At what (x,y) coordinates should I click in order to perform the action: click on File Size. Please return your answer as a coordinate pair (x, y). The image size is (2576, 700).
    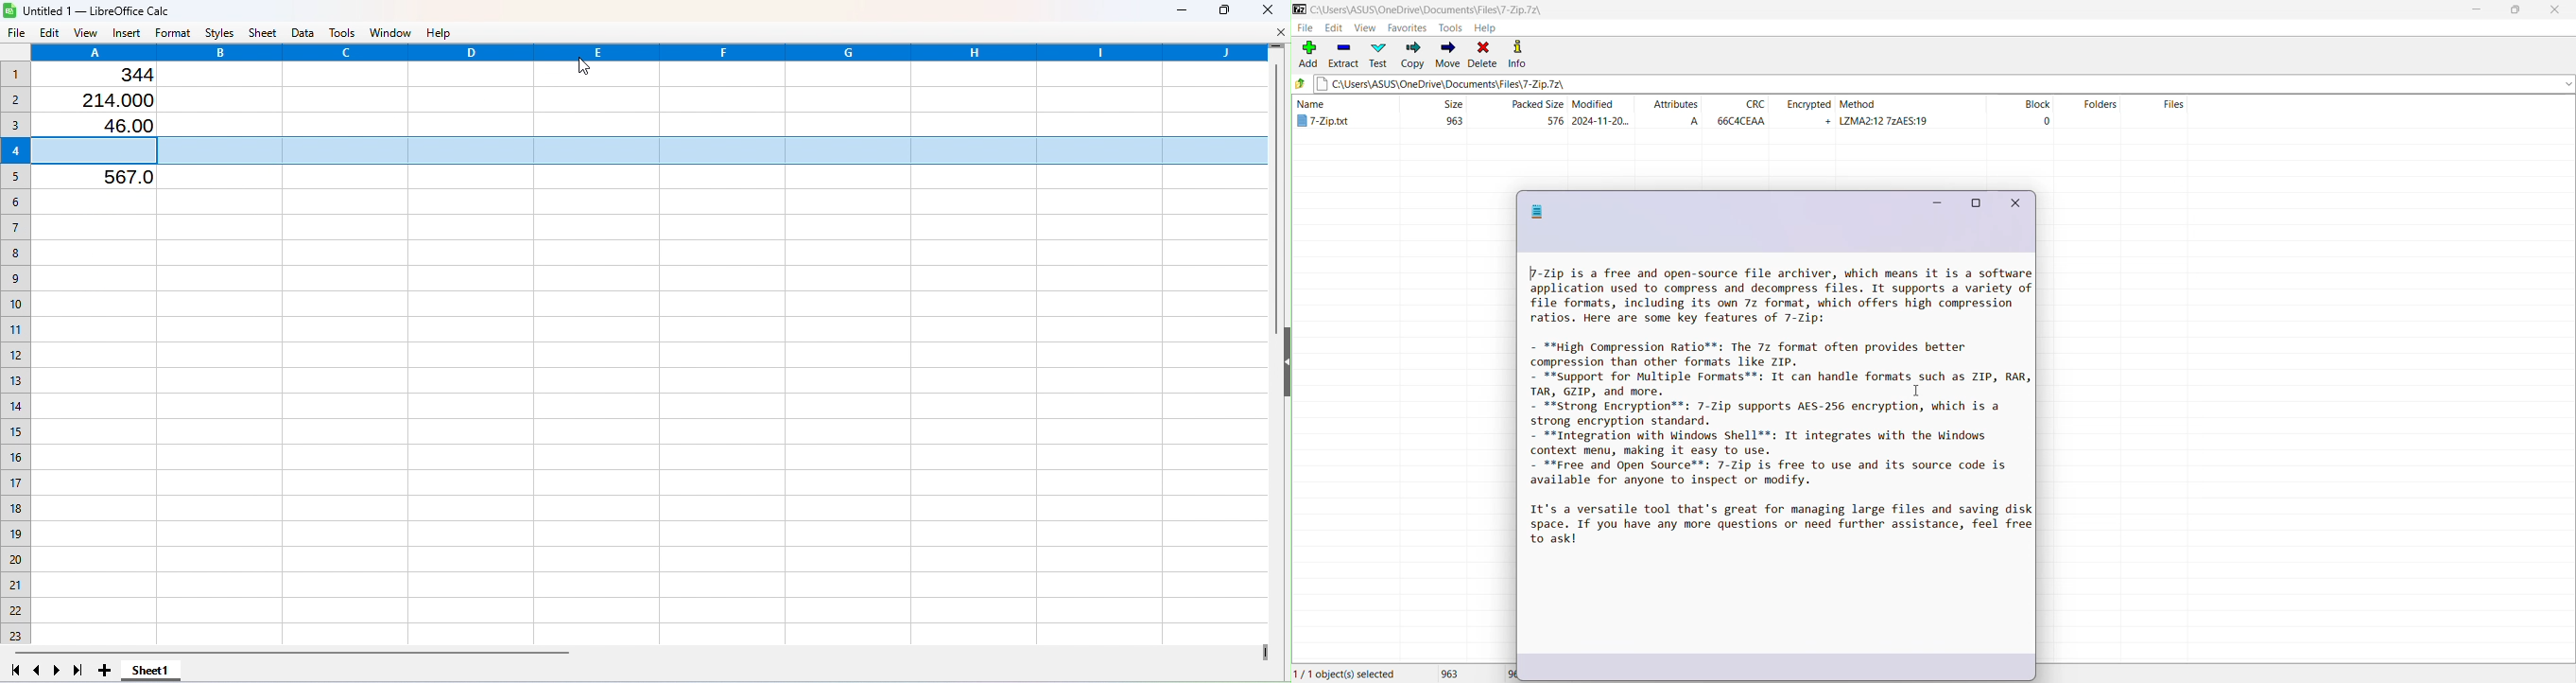
    Looking at the image, I should click on (1433, 112).